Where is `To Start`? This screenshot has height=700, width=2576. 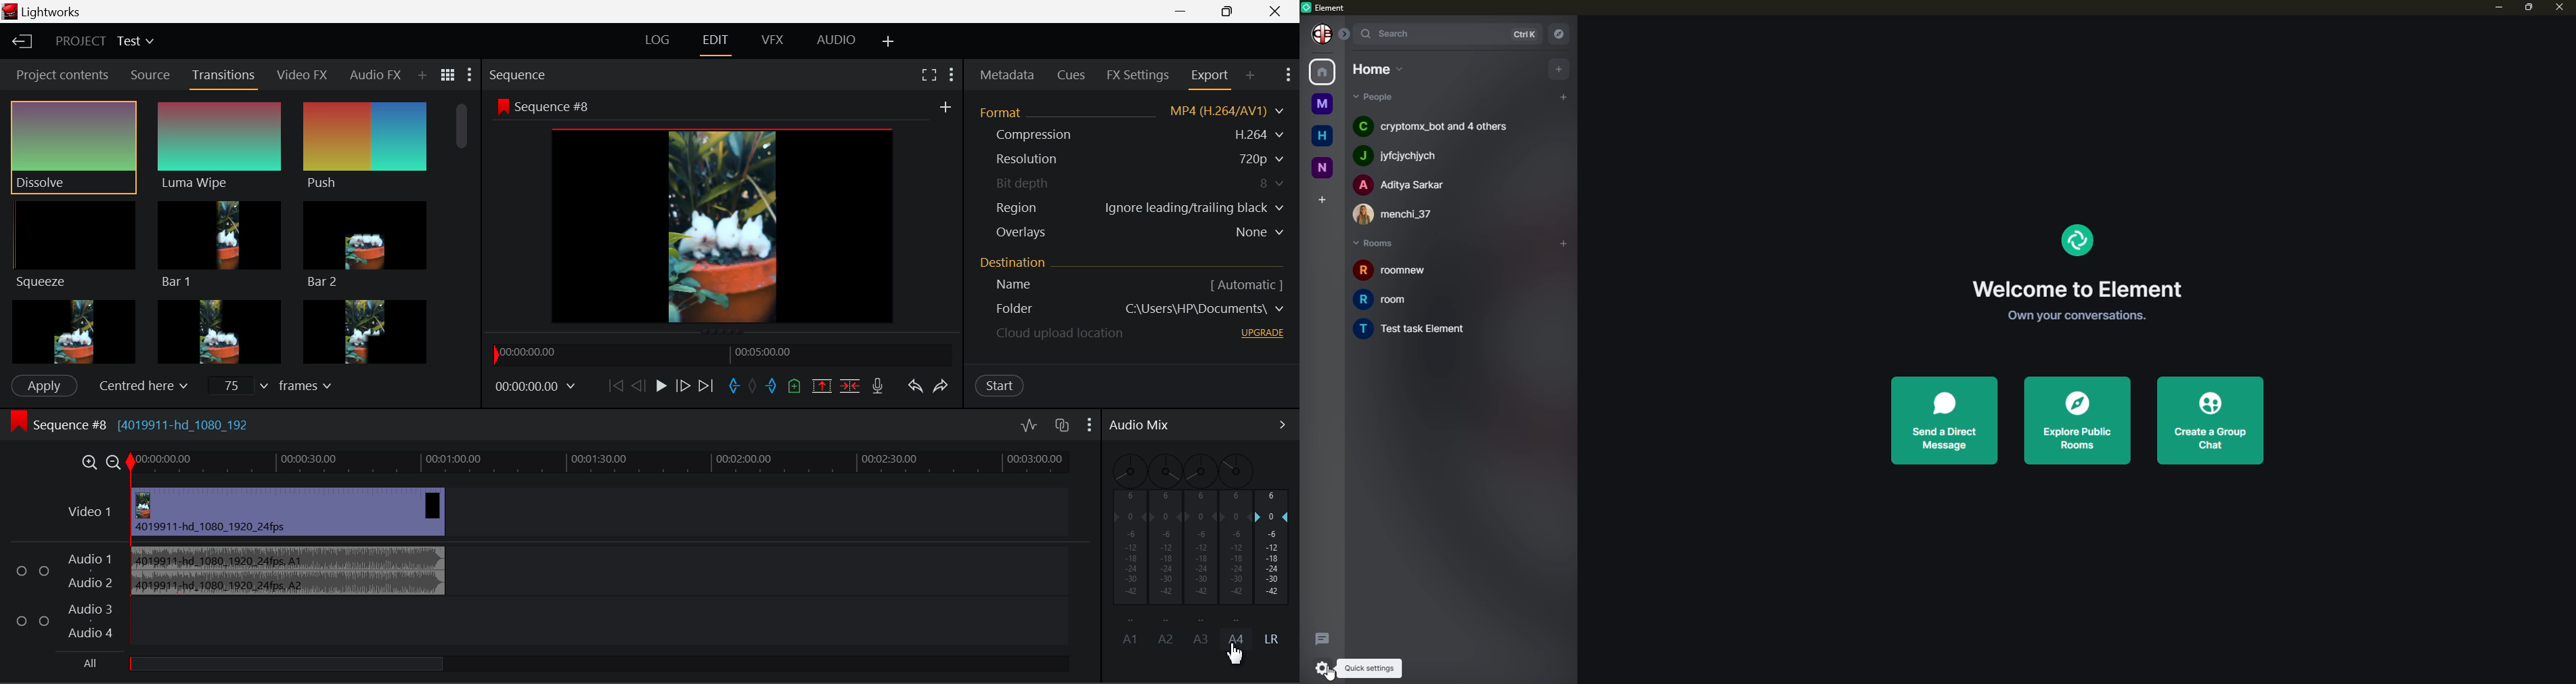 To Start is located at coordinates (614, 385).